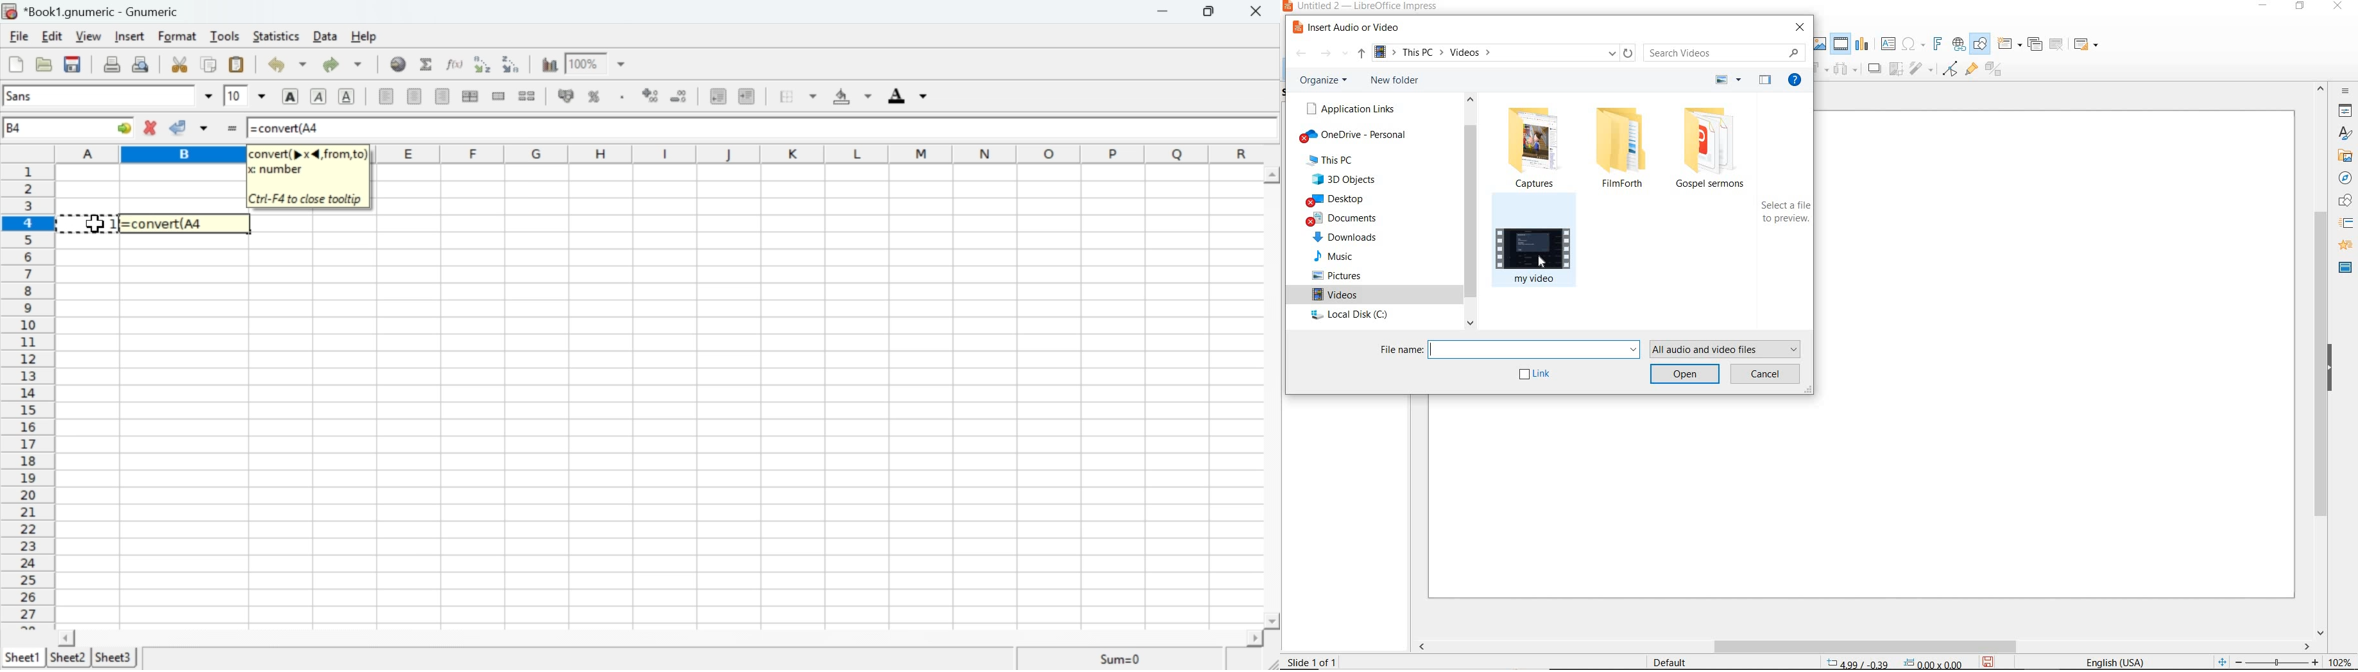 The height and width of the screenshot is (672, 2380). Describe the element at coordinates (853, 97) in the screenshot. I see `Background` at that location.